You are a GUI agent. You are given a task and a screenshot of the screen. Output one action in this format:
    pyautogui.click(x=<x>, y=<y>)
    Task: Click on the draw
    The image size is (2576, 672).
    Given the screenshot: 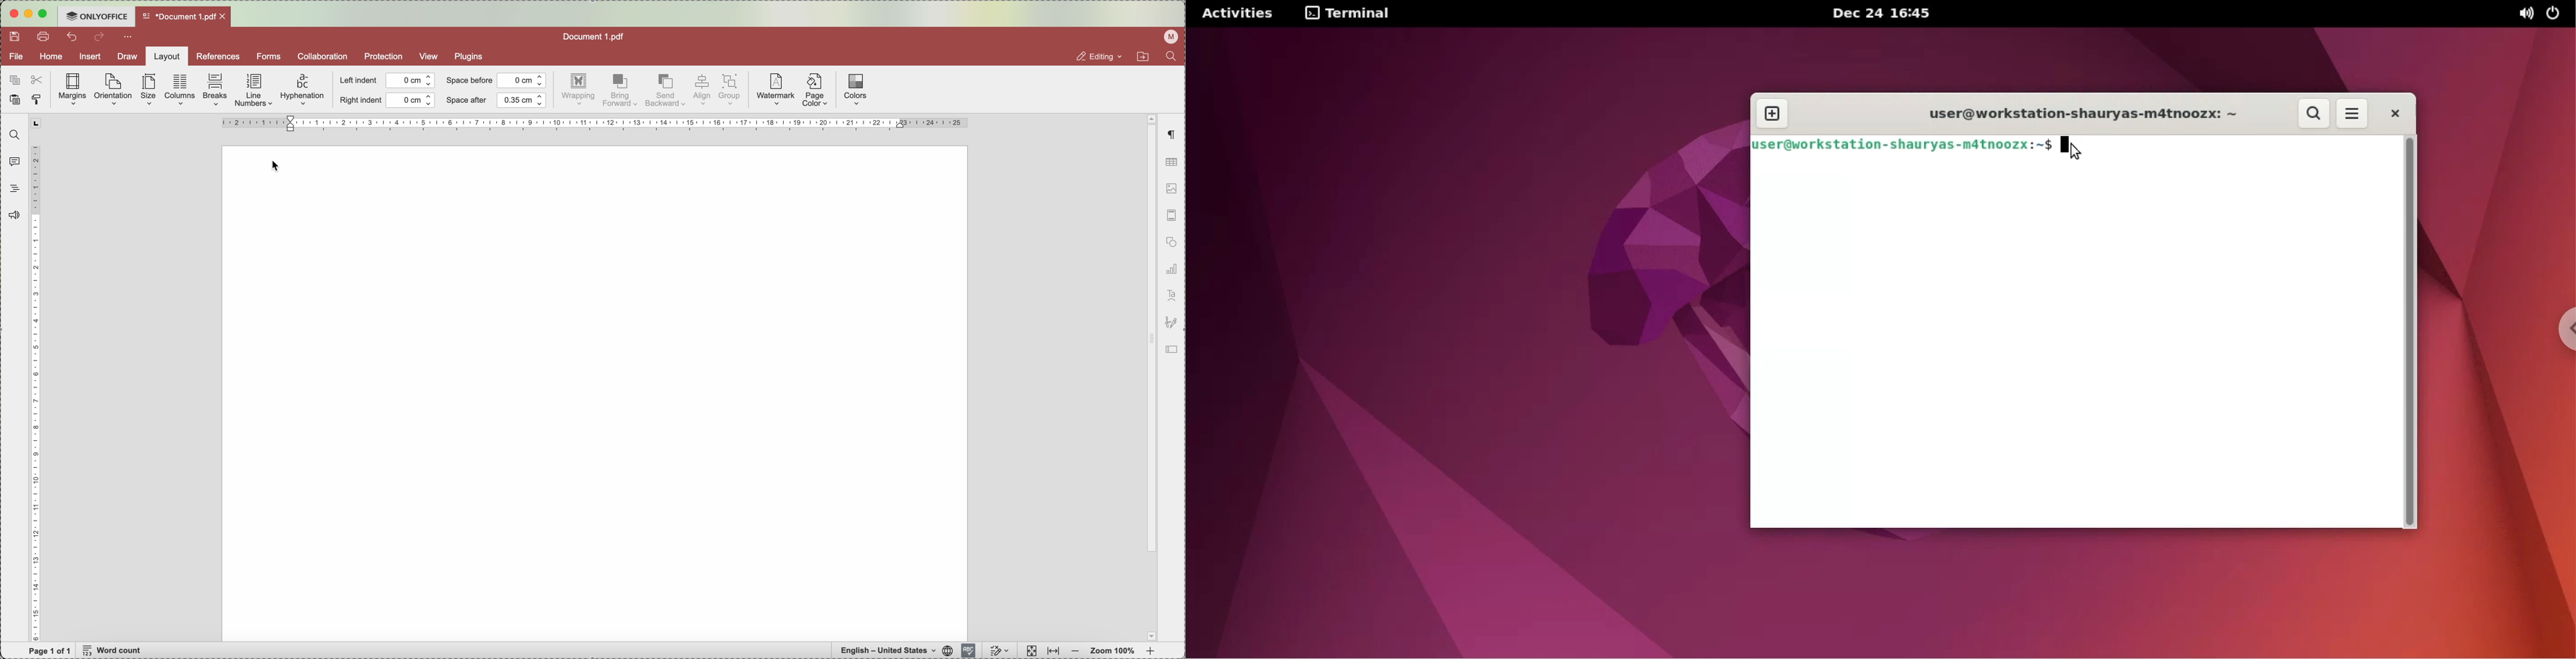 What is the action you would take?
    pyautogui.click(x=124, y=56)
    